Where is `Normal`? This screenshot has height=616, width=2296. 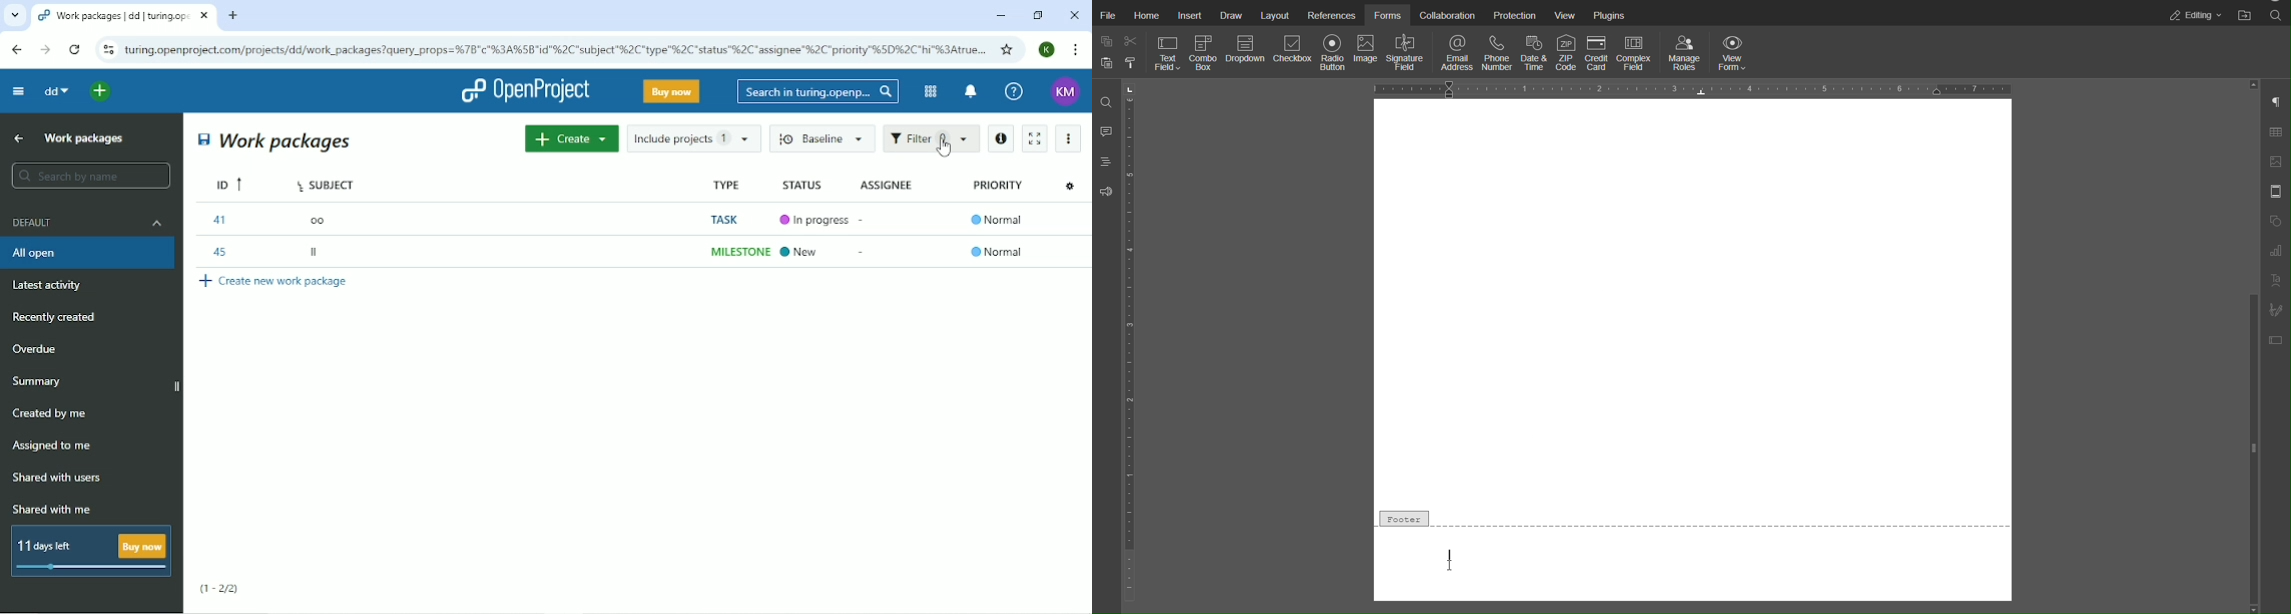 Normal is located at coordinates (997, 251).